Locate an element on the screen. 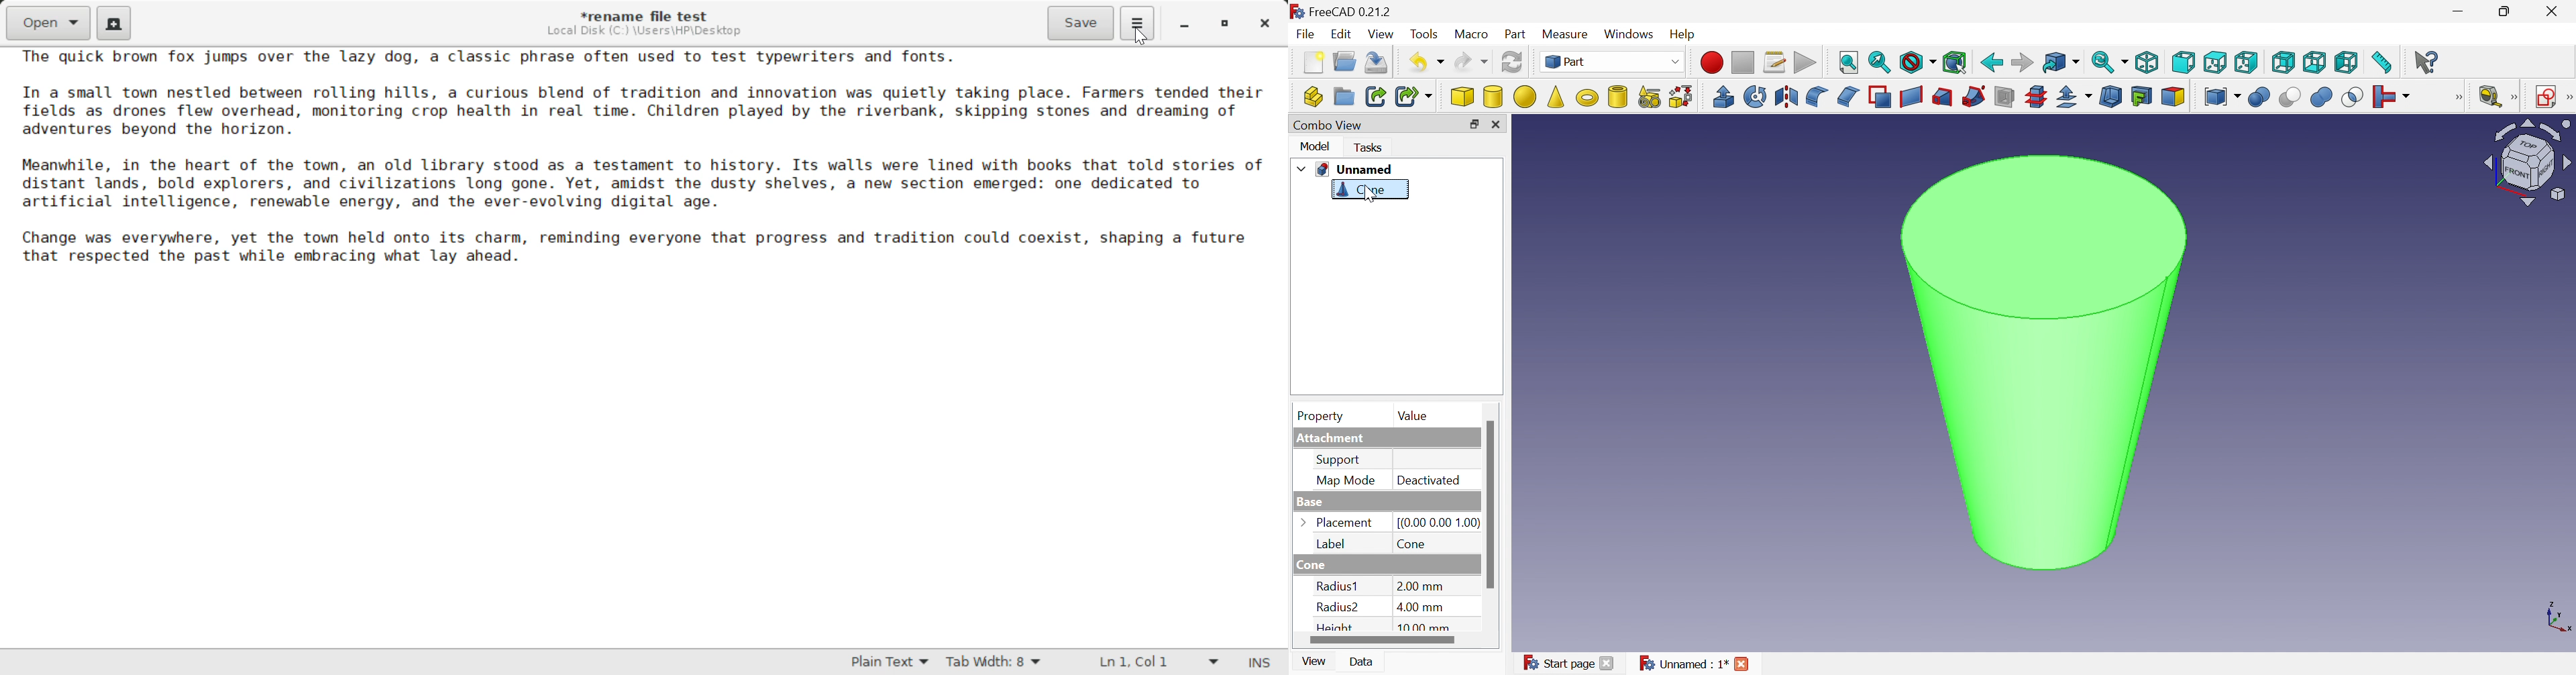 This screenshot has height=700, width=2576. File is located at coordinates (1303, 34).